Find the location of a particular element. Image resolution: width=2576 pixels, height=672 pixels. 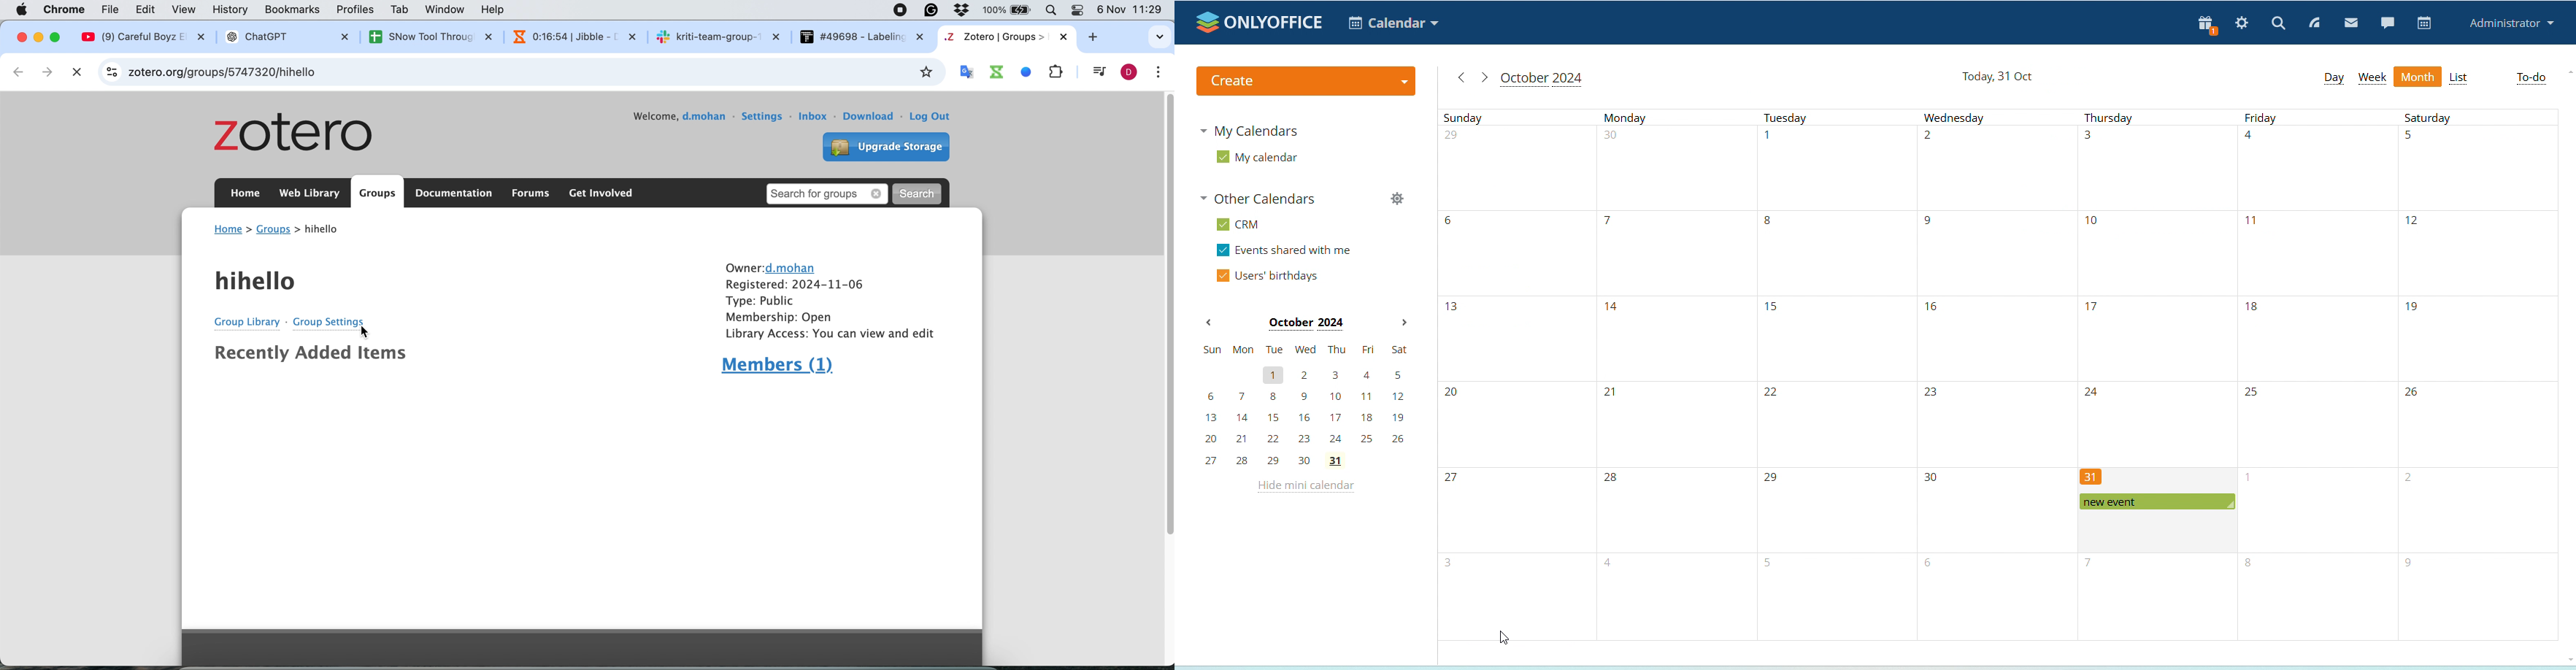

chat is located at coordinates (2387, 22).